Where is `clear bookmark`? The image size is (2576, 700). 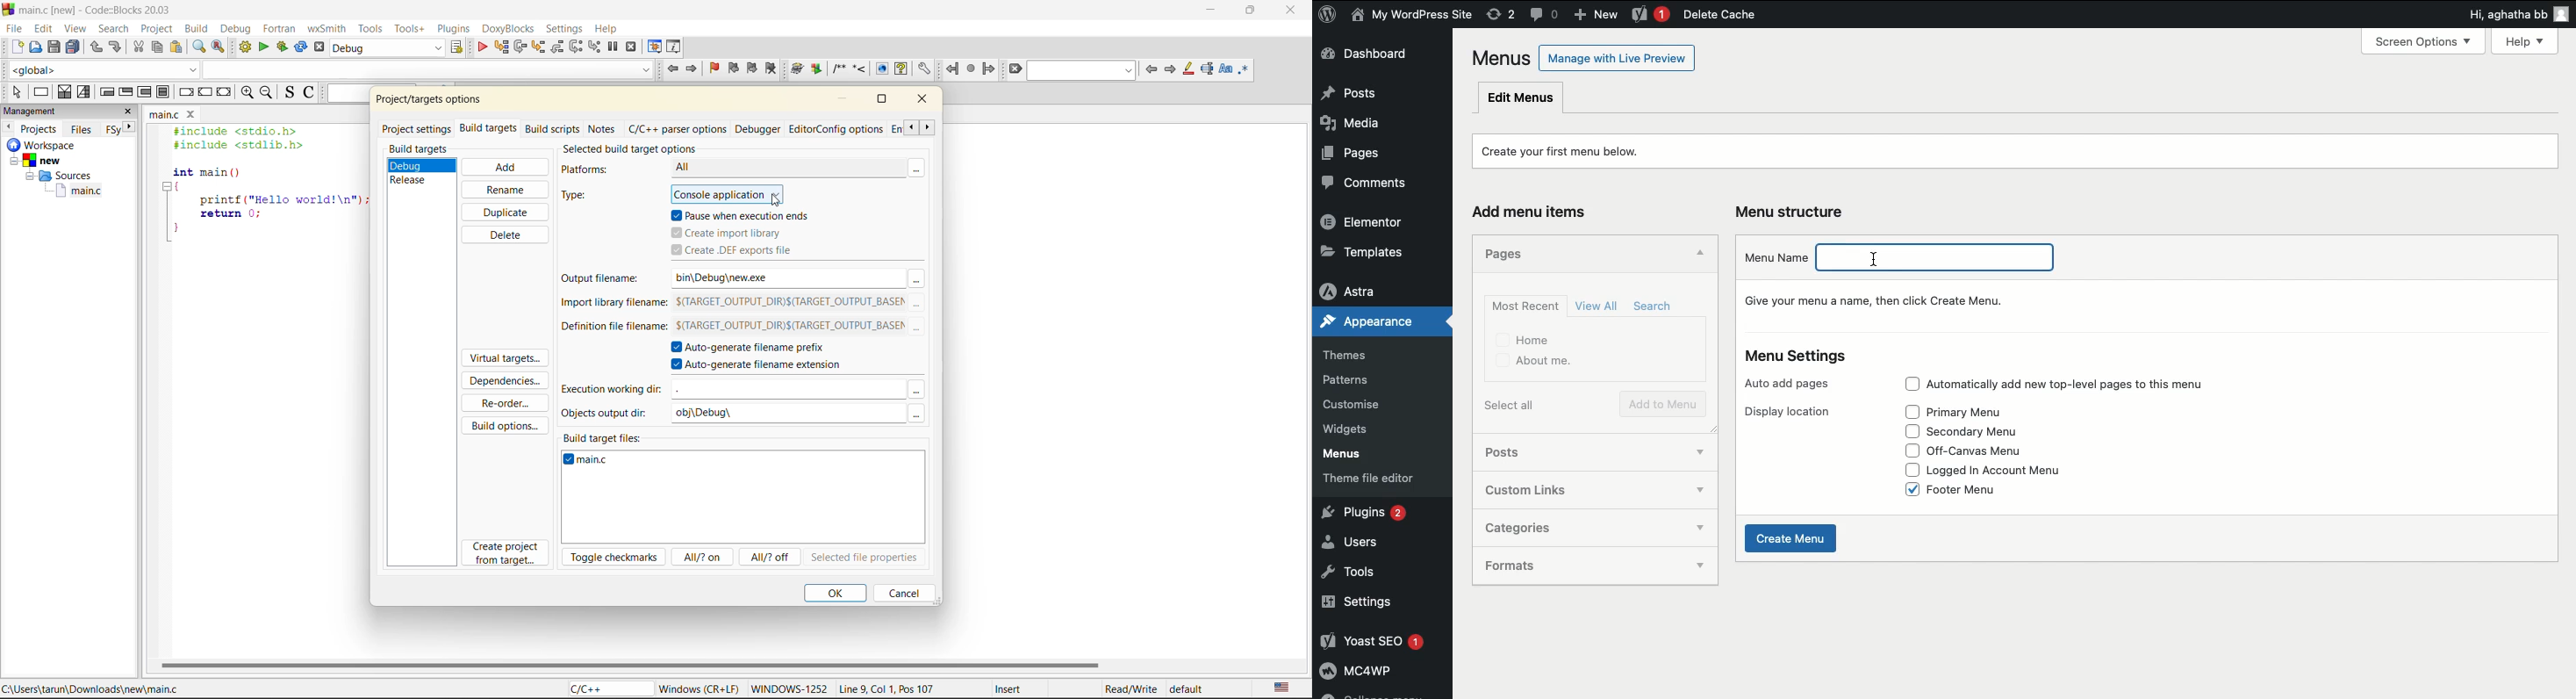 clear bookmark is located at coordinates (774, 70).